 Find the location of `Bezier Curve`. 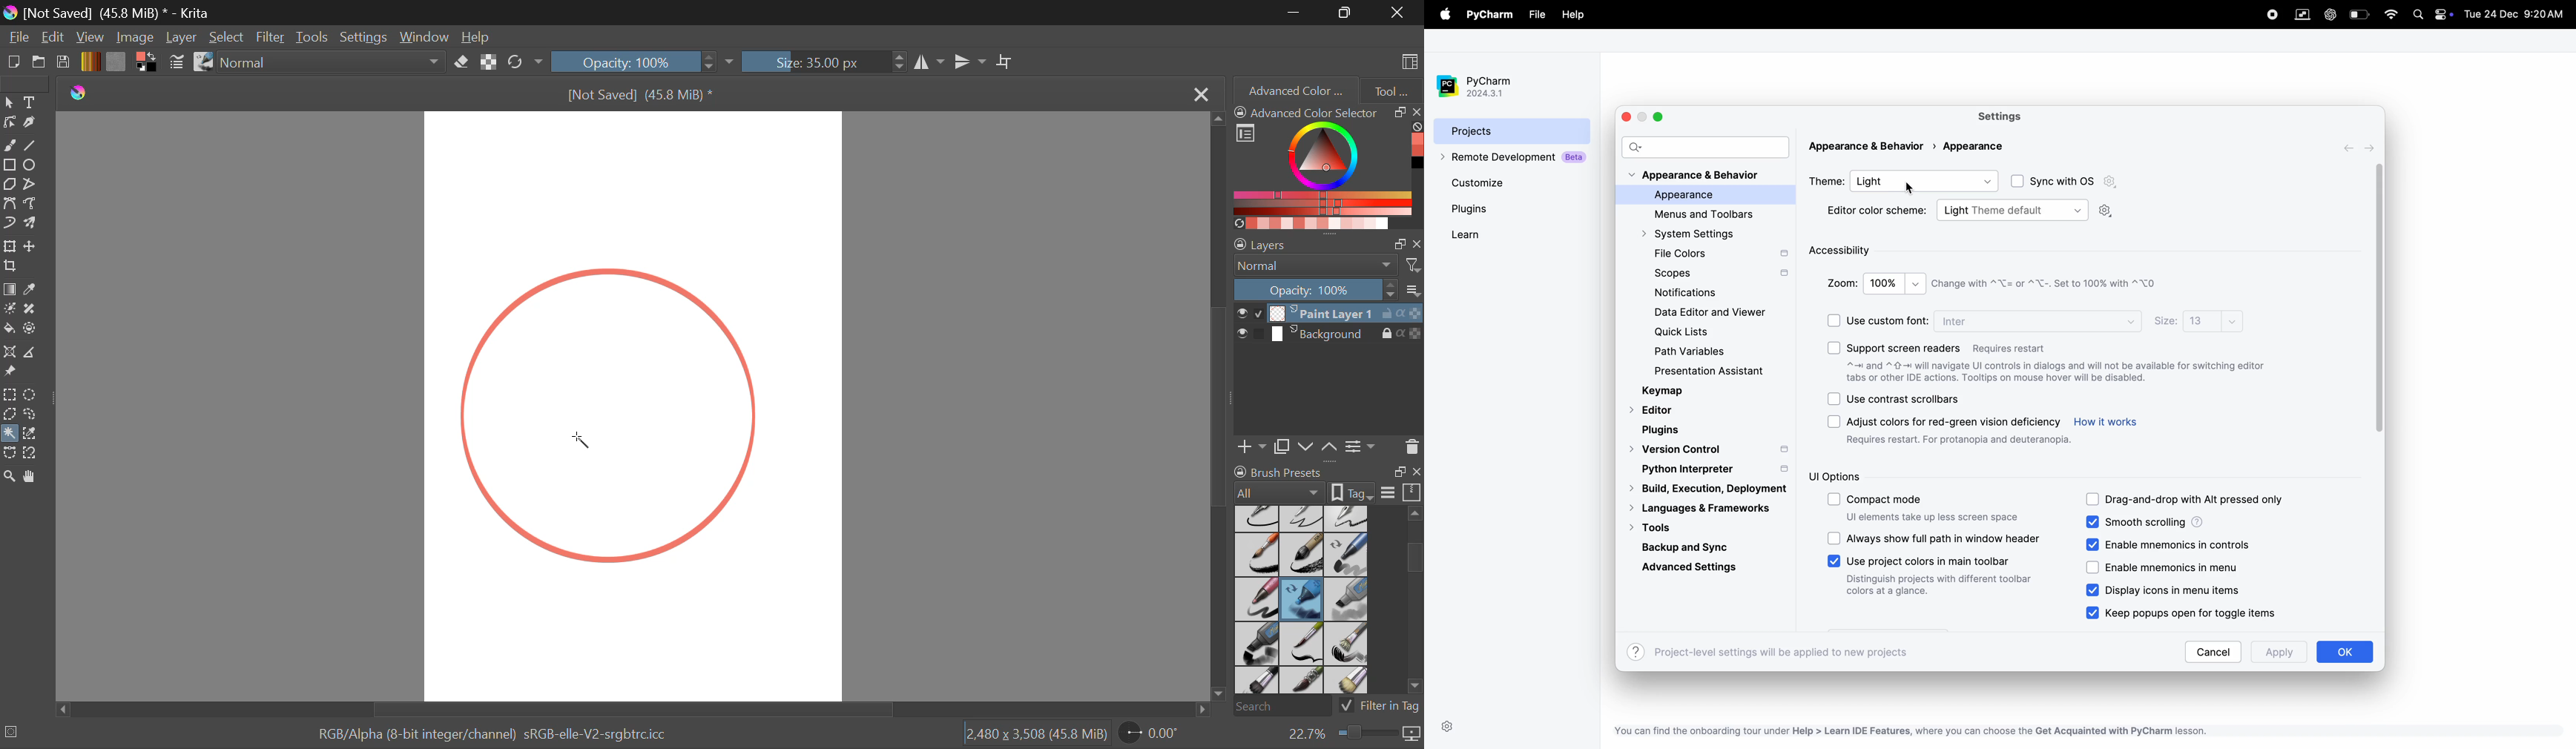

Bezier Curve is located at coordinates (12, 205).